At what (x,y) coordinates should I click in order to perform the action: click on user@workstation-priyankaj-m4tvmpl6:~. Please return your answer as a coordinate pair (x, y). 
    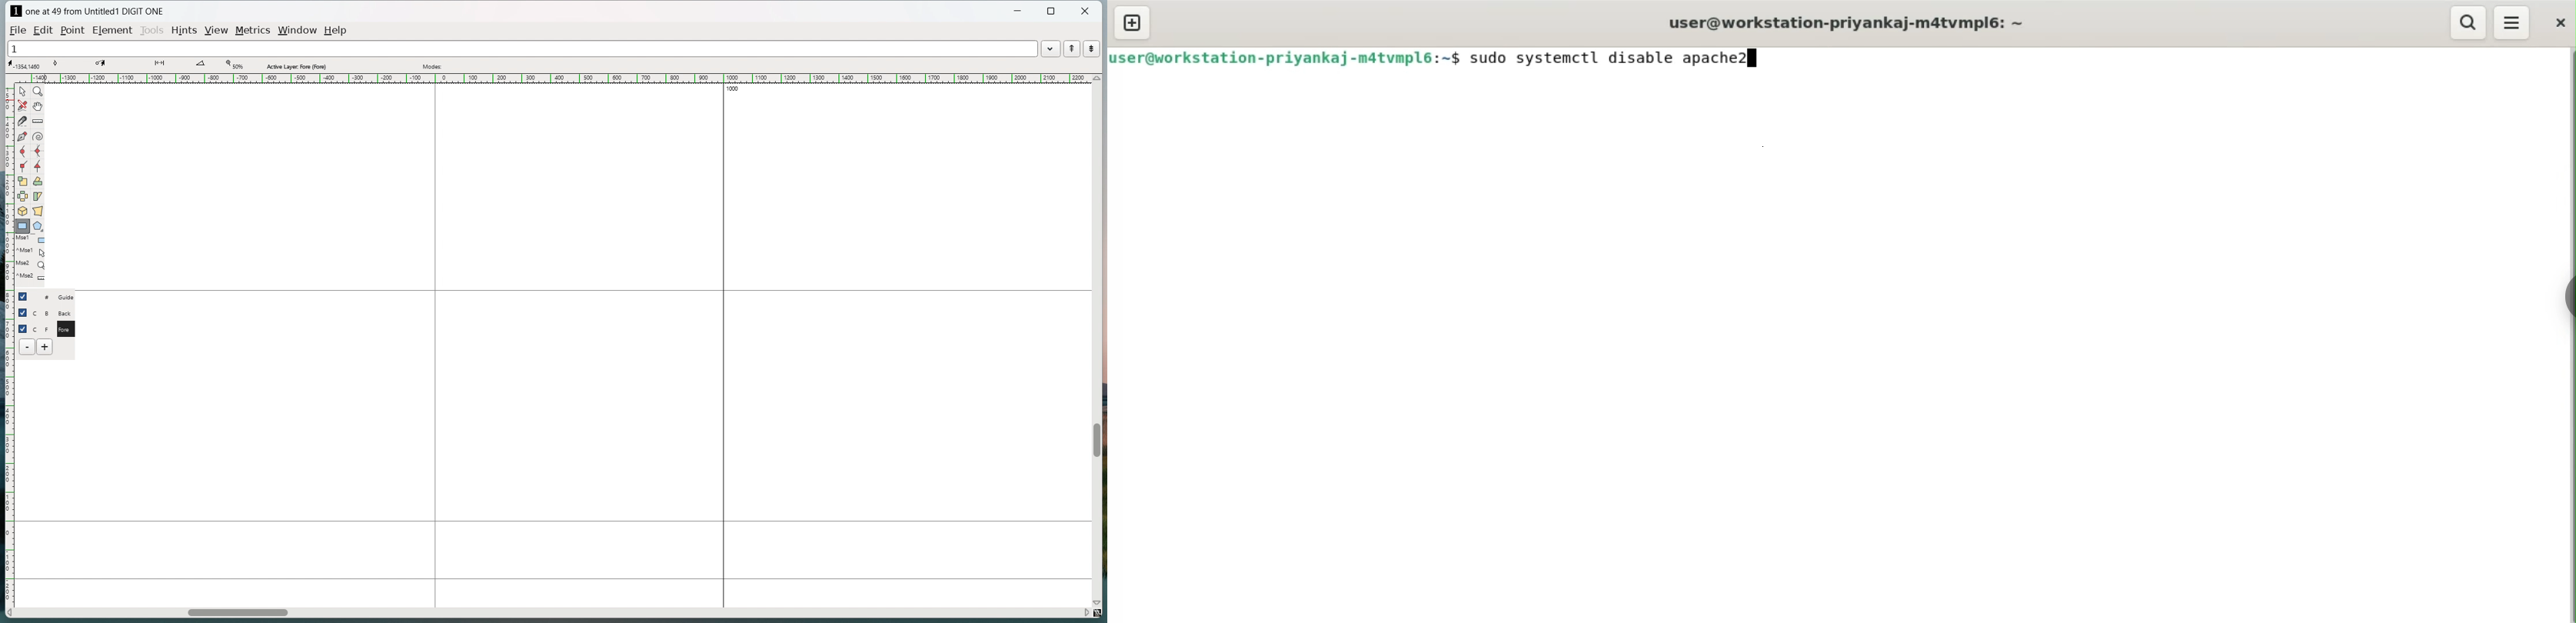
    Looking at the image, I should click on (1849, 23).